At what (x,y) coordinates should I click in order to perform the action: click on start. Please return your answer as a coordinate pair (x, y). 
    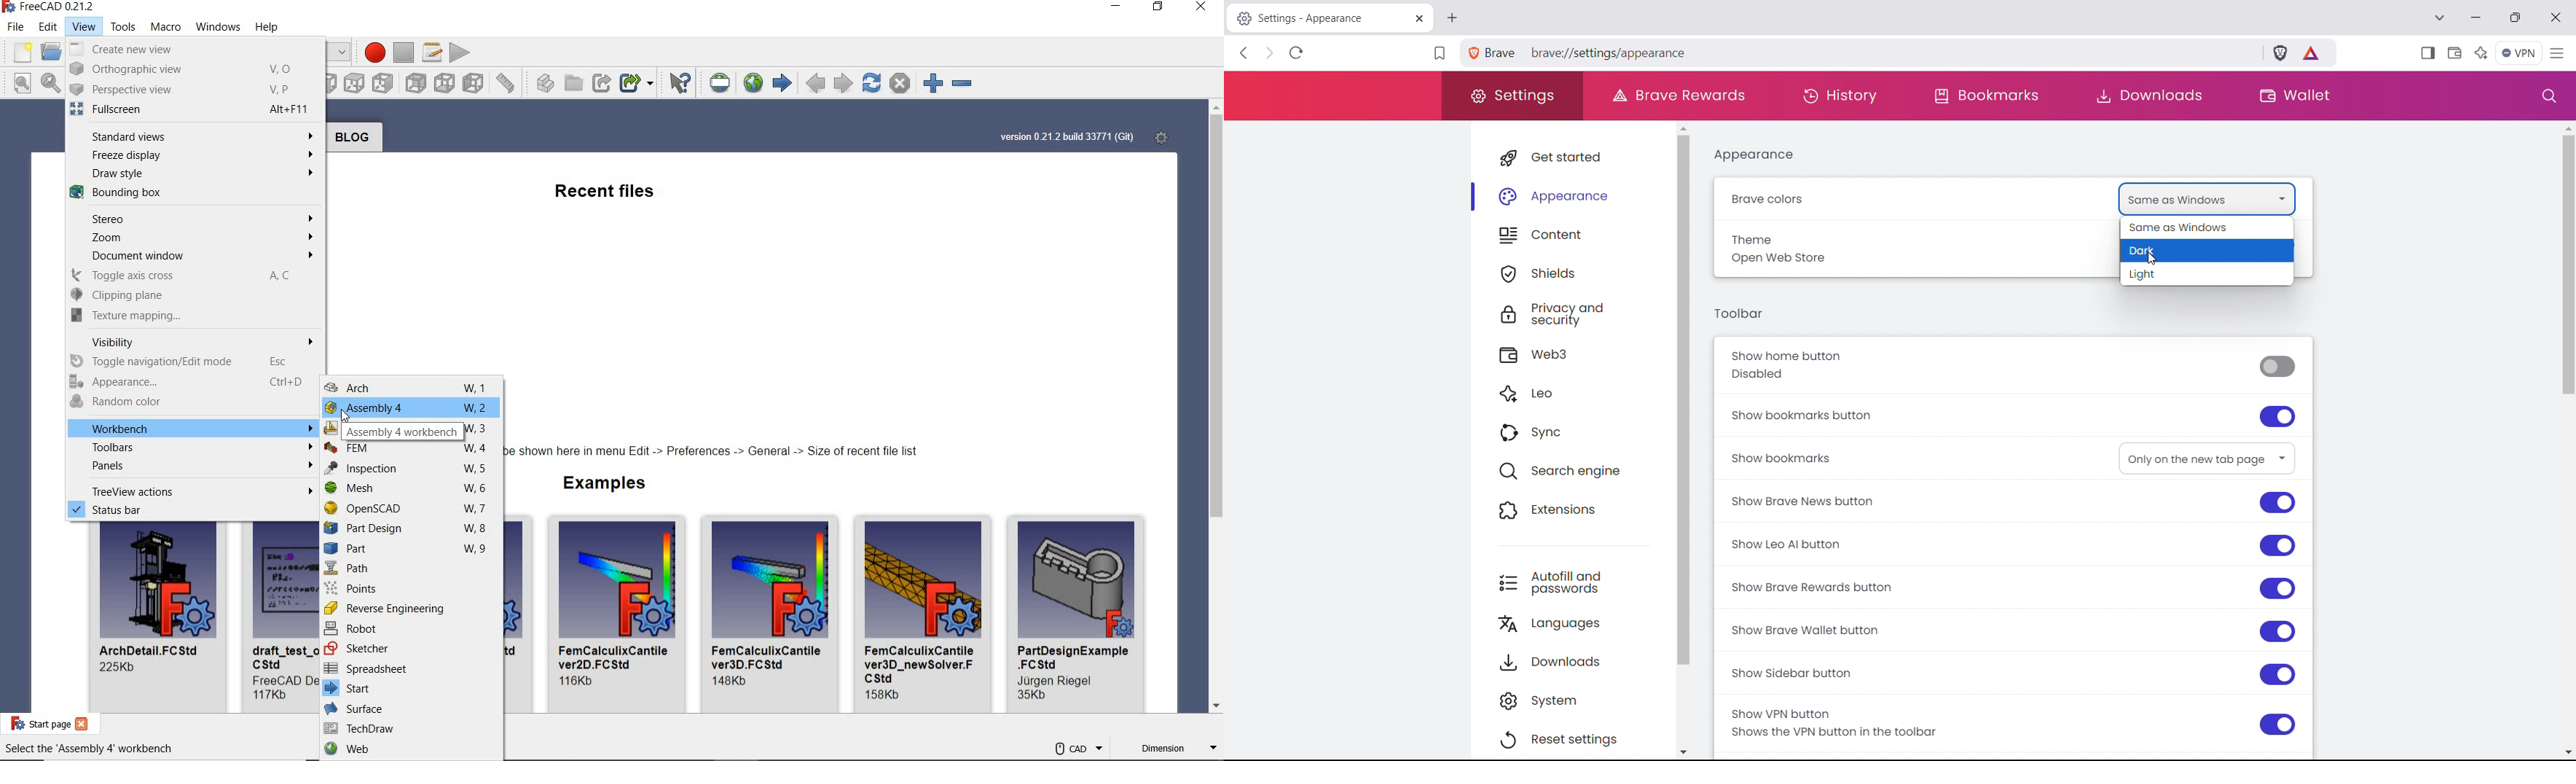
    Looking at the image, I should click on (407, 687).